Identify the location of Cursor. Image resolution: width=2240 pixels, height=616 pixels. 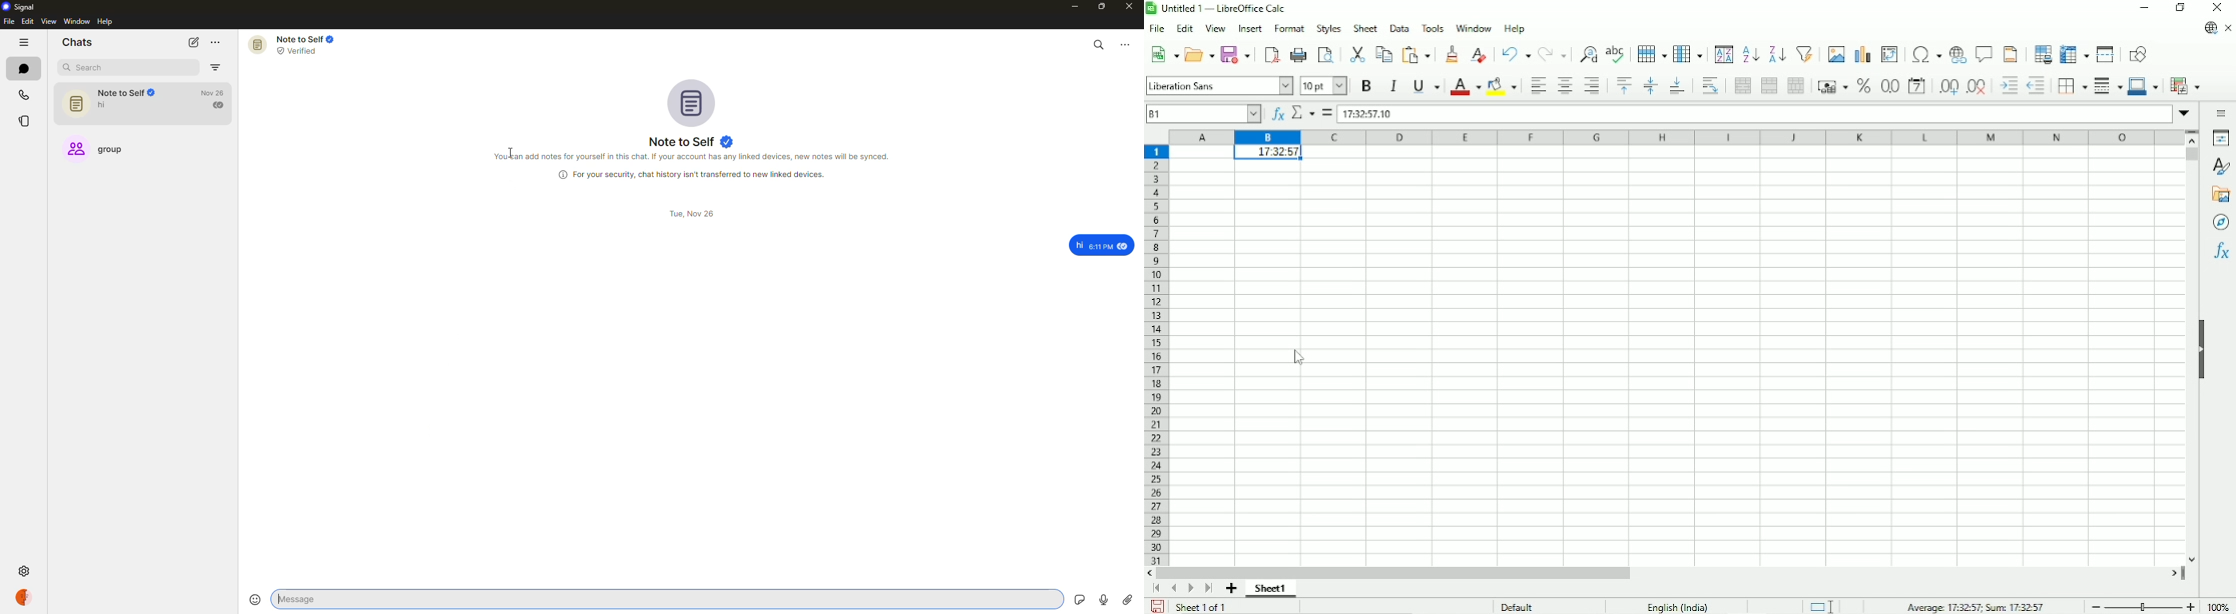
(1300, 357).